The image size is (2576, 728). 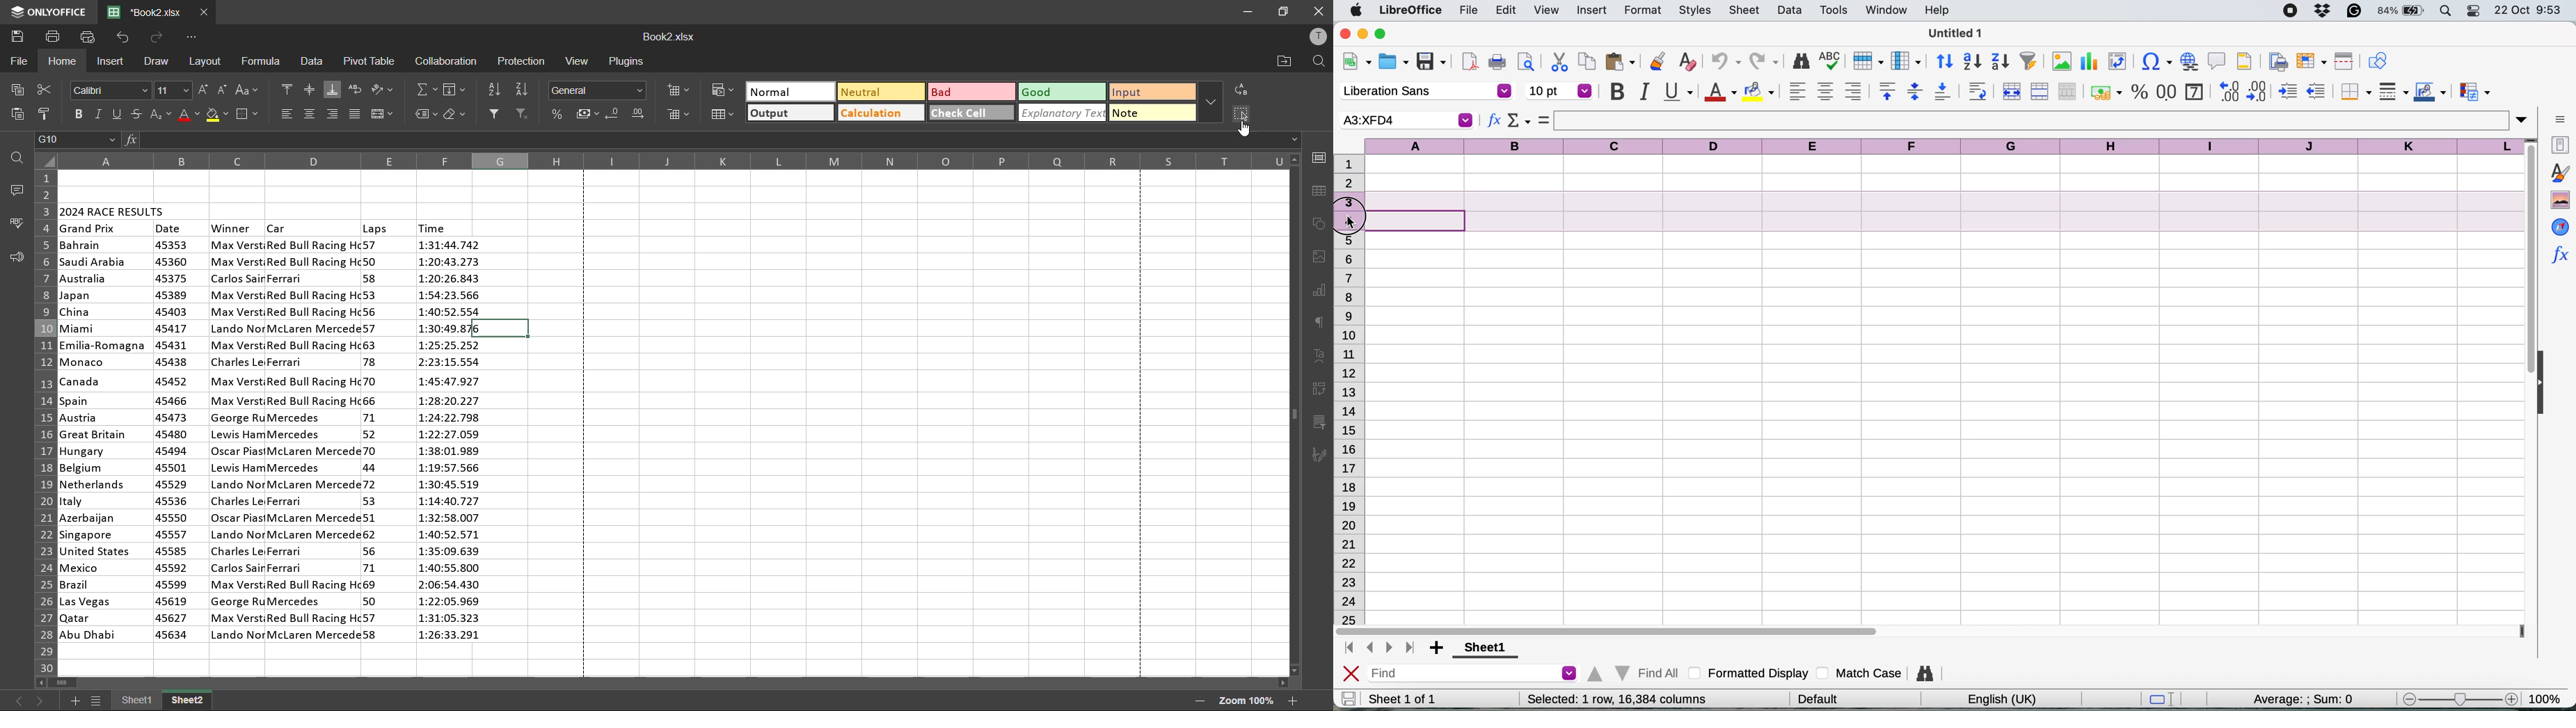 What do you see at coordinates (310, 63) in the screenshot?
I see `data` at bounding box center [310, 63].